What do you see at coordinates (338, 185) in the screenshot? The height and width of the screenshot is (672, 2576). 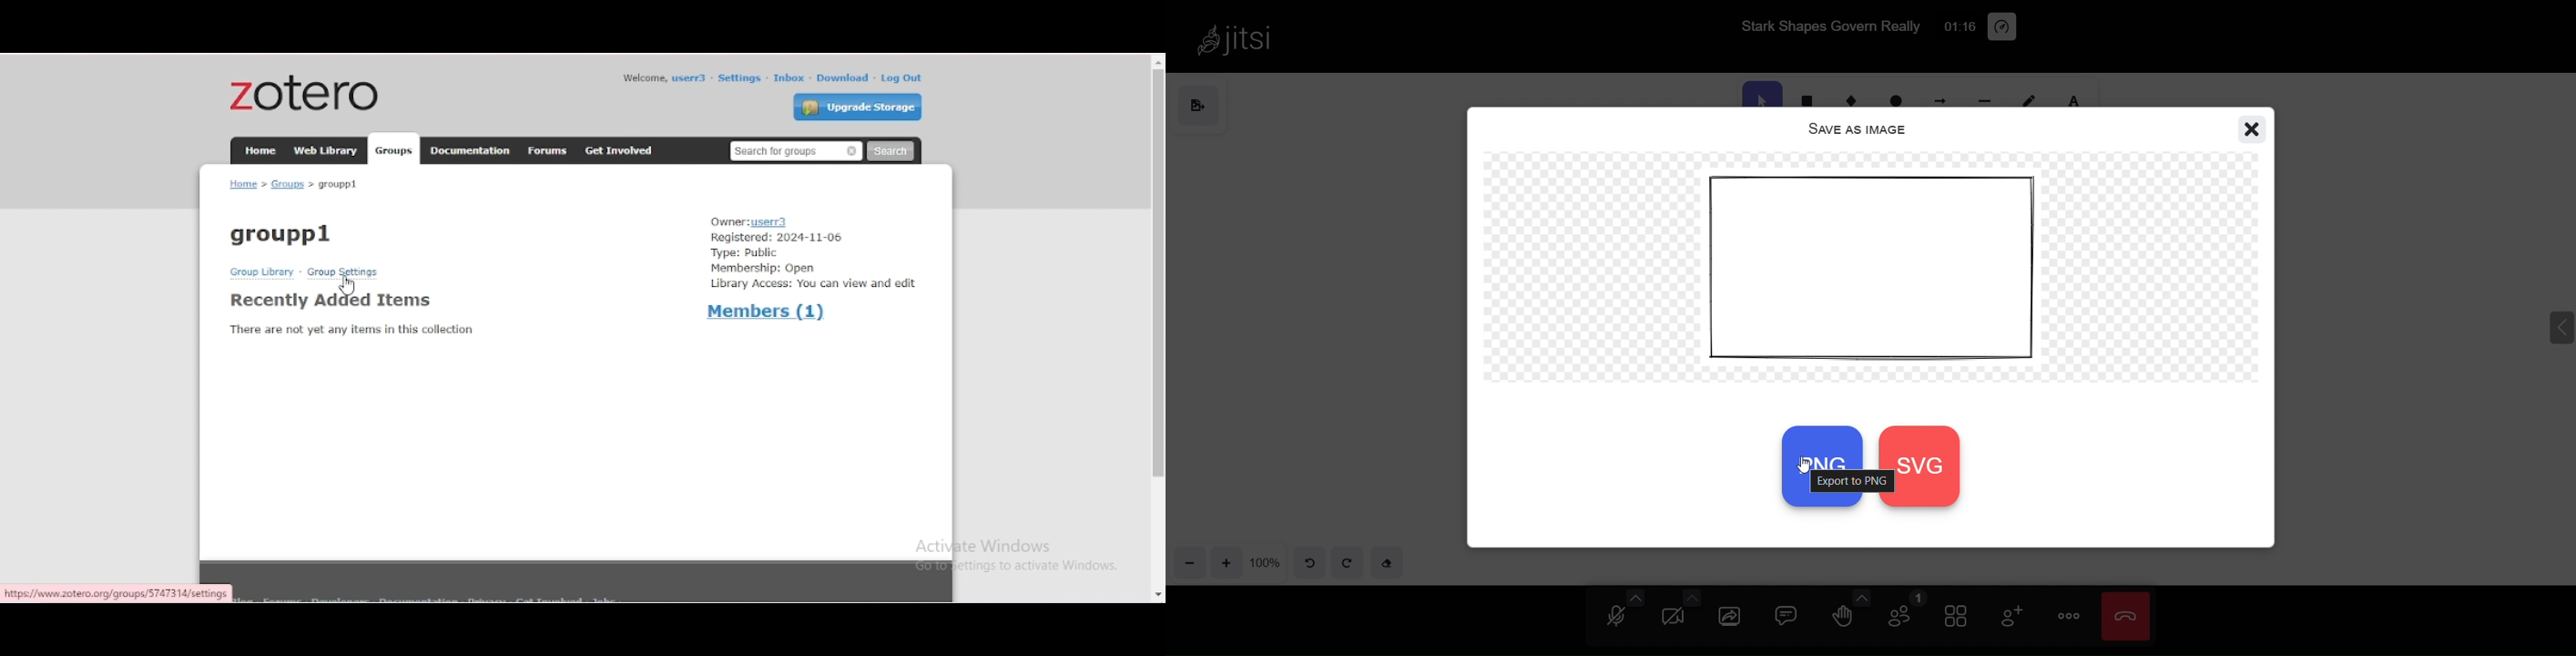 I see `groupp1` at bounding box center [338, 185].